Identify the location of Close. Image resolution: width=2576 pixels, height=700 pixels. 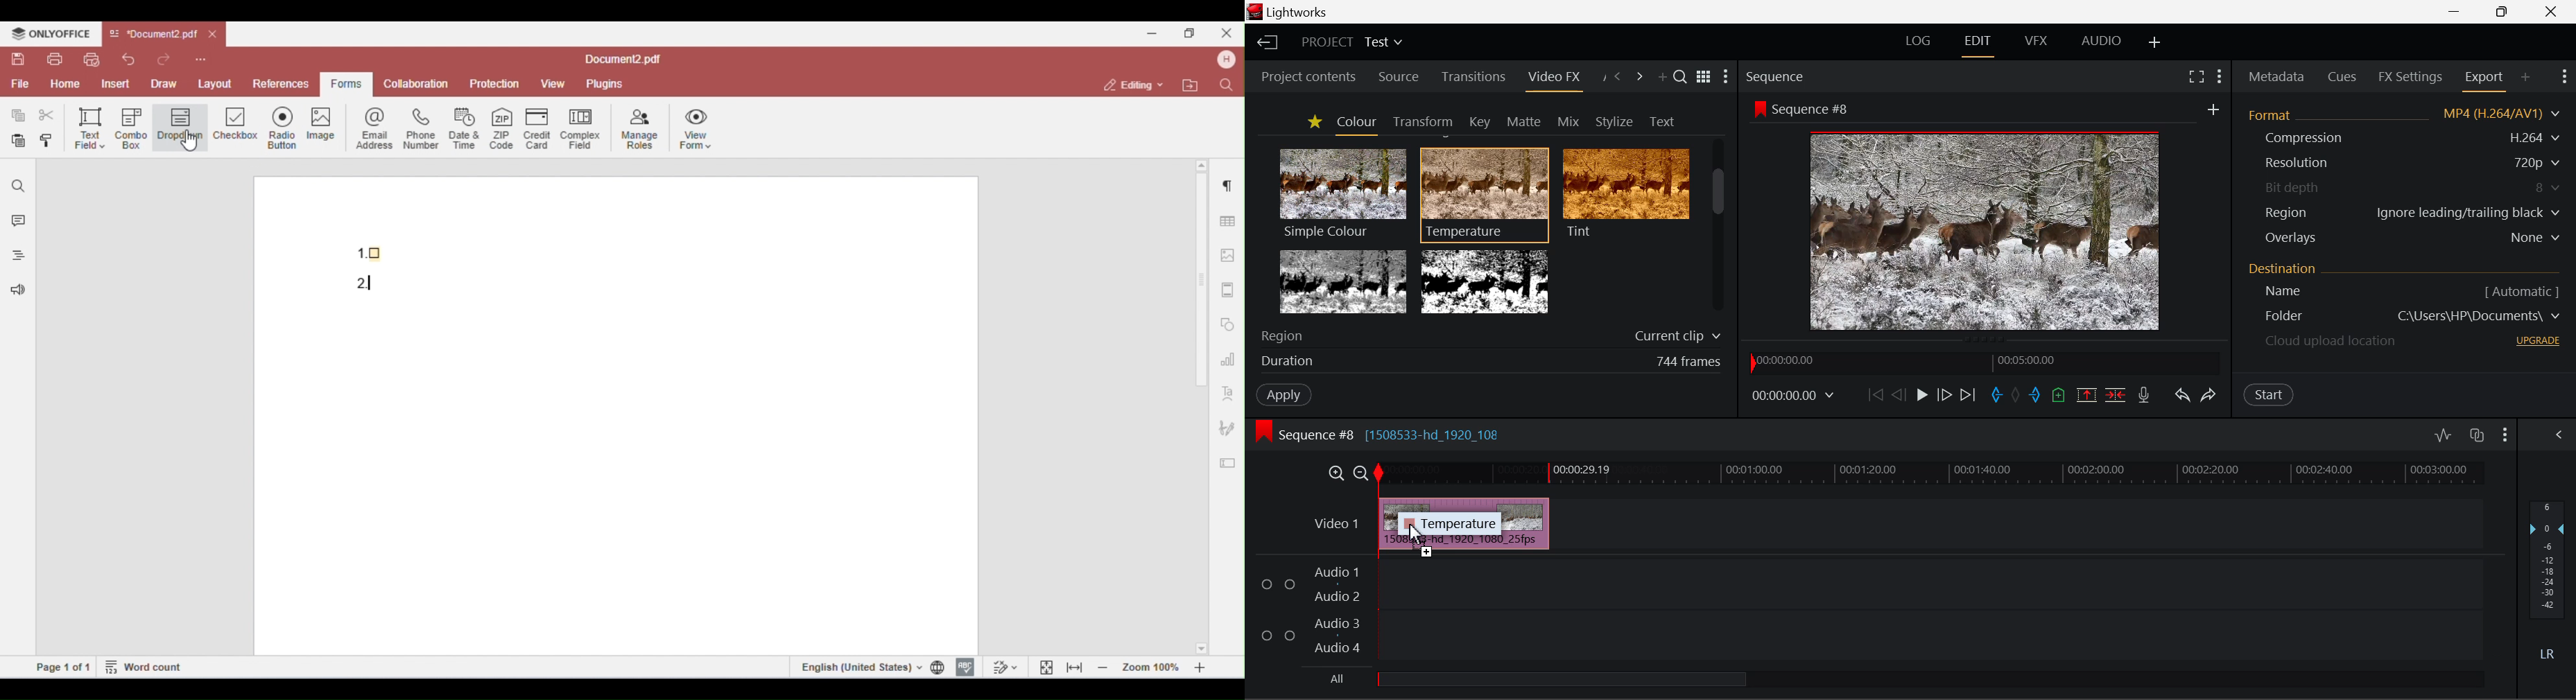
(2551, 10).